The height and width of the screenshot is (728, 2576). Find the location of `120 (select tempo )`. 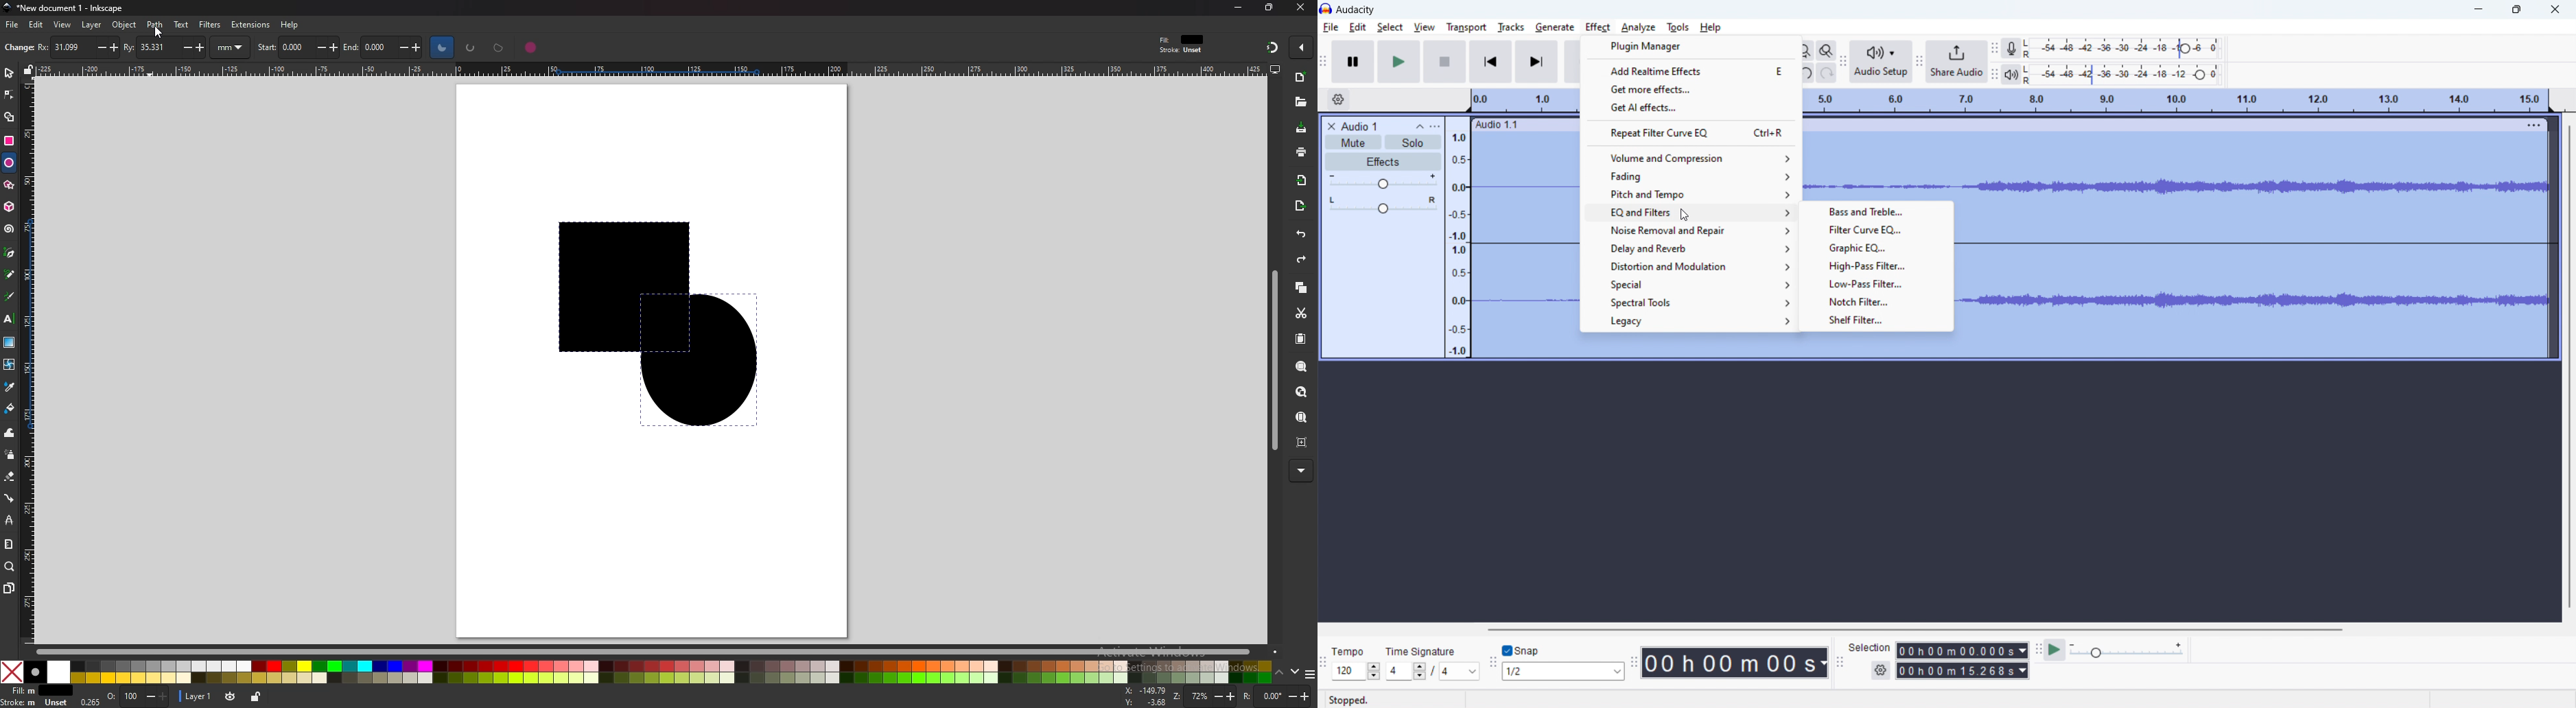

120 (select tempo ) is located at coordinates (1356, 671).